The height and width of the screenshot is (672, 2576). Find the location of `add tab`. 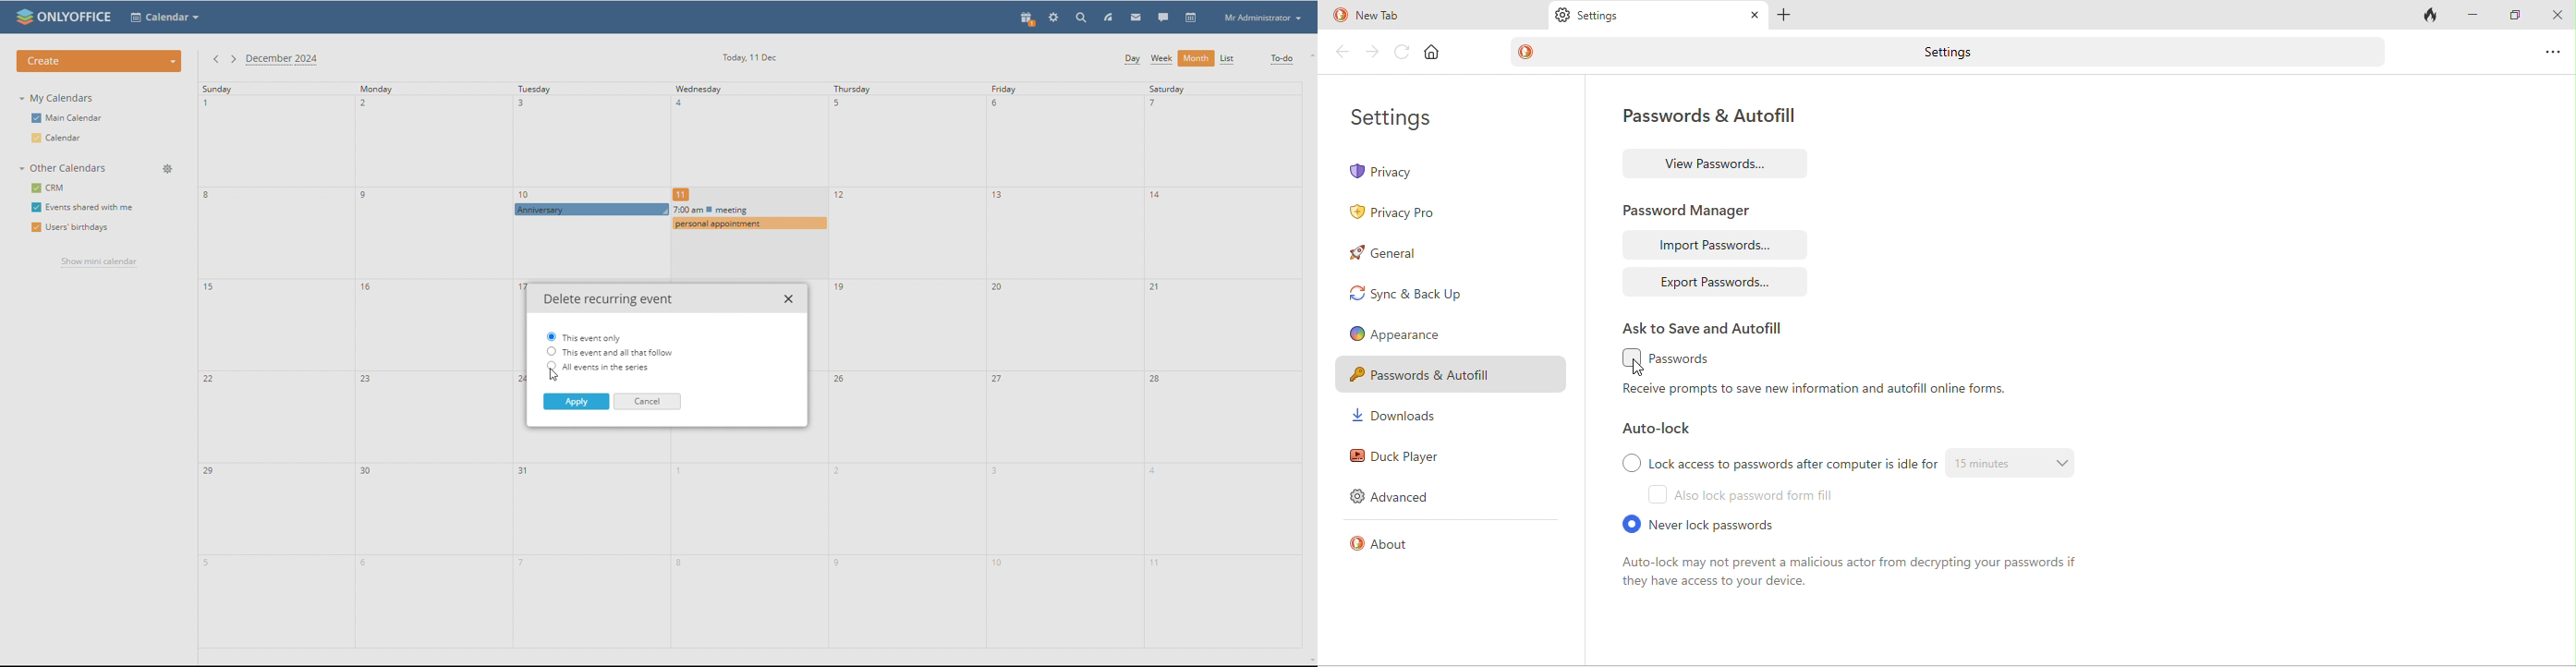

add tab is located at coordinates (1784, 16).